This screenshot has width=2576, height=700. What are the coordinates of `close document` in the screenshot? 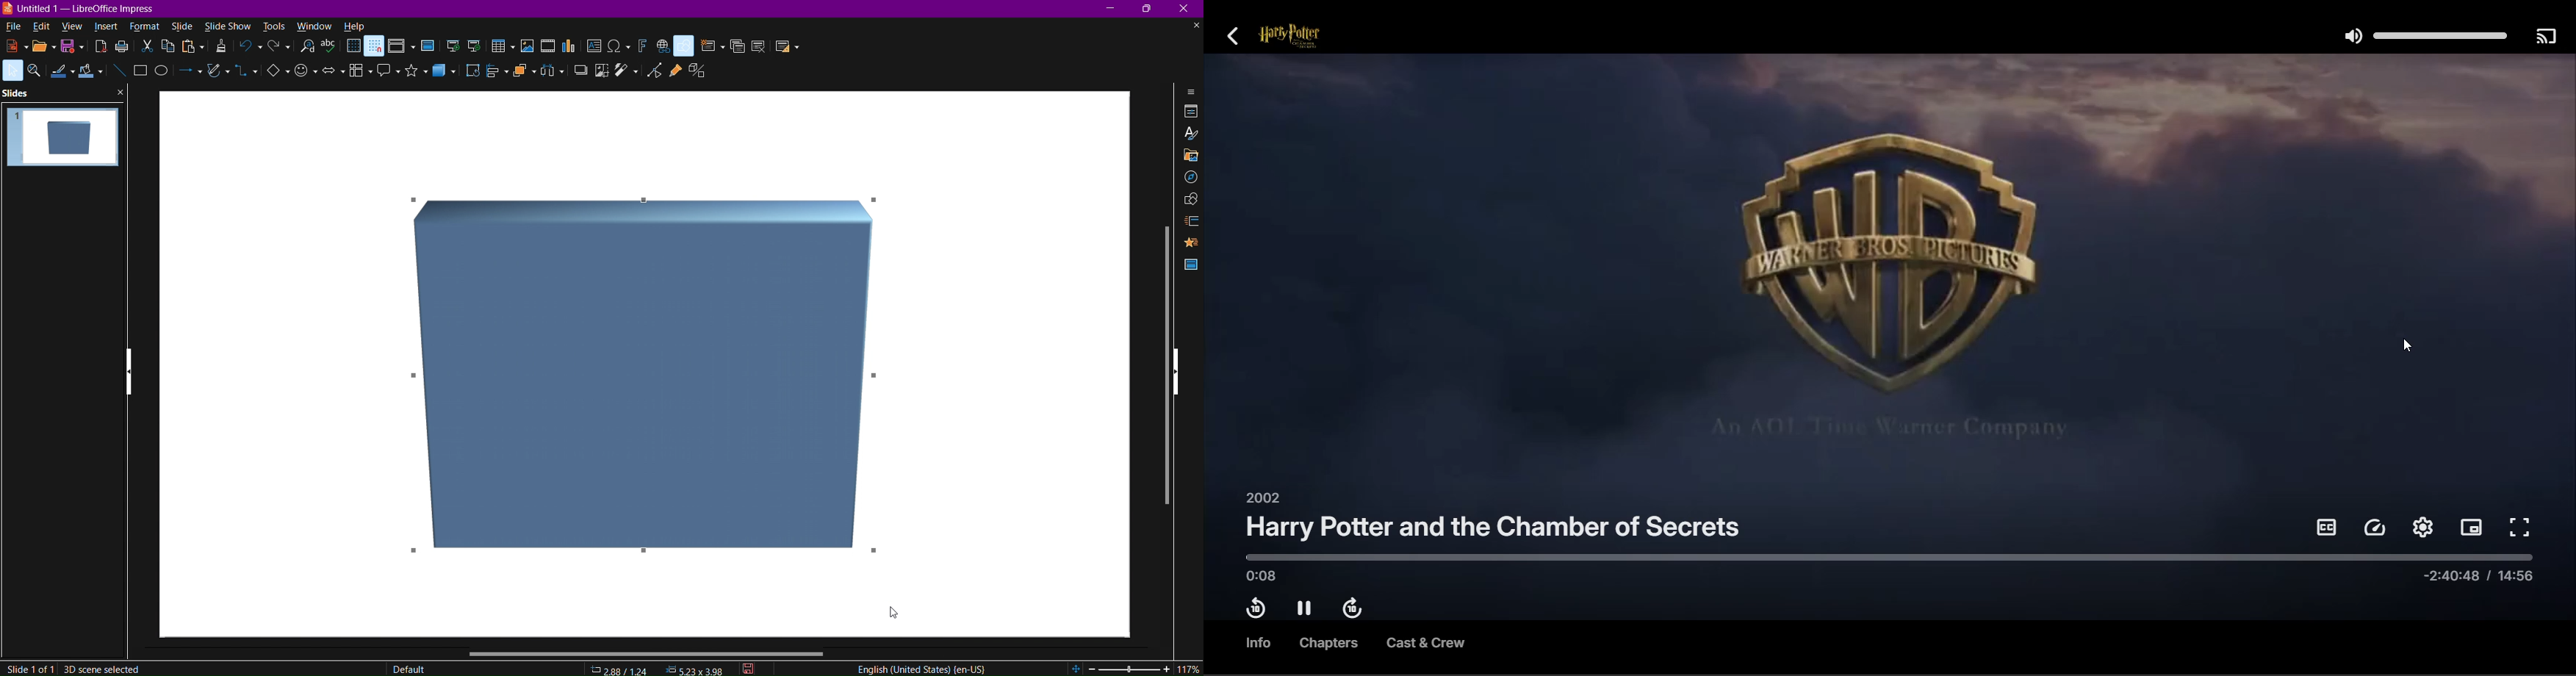 It's located at (1195, 26).